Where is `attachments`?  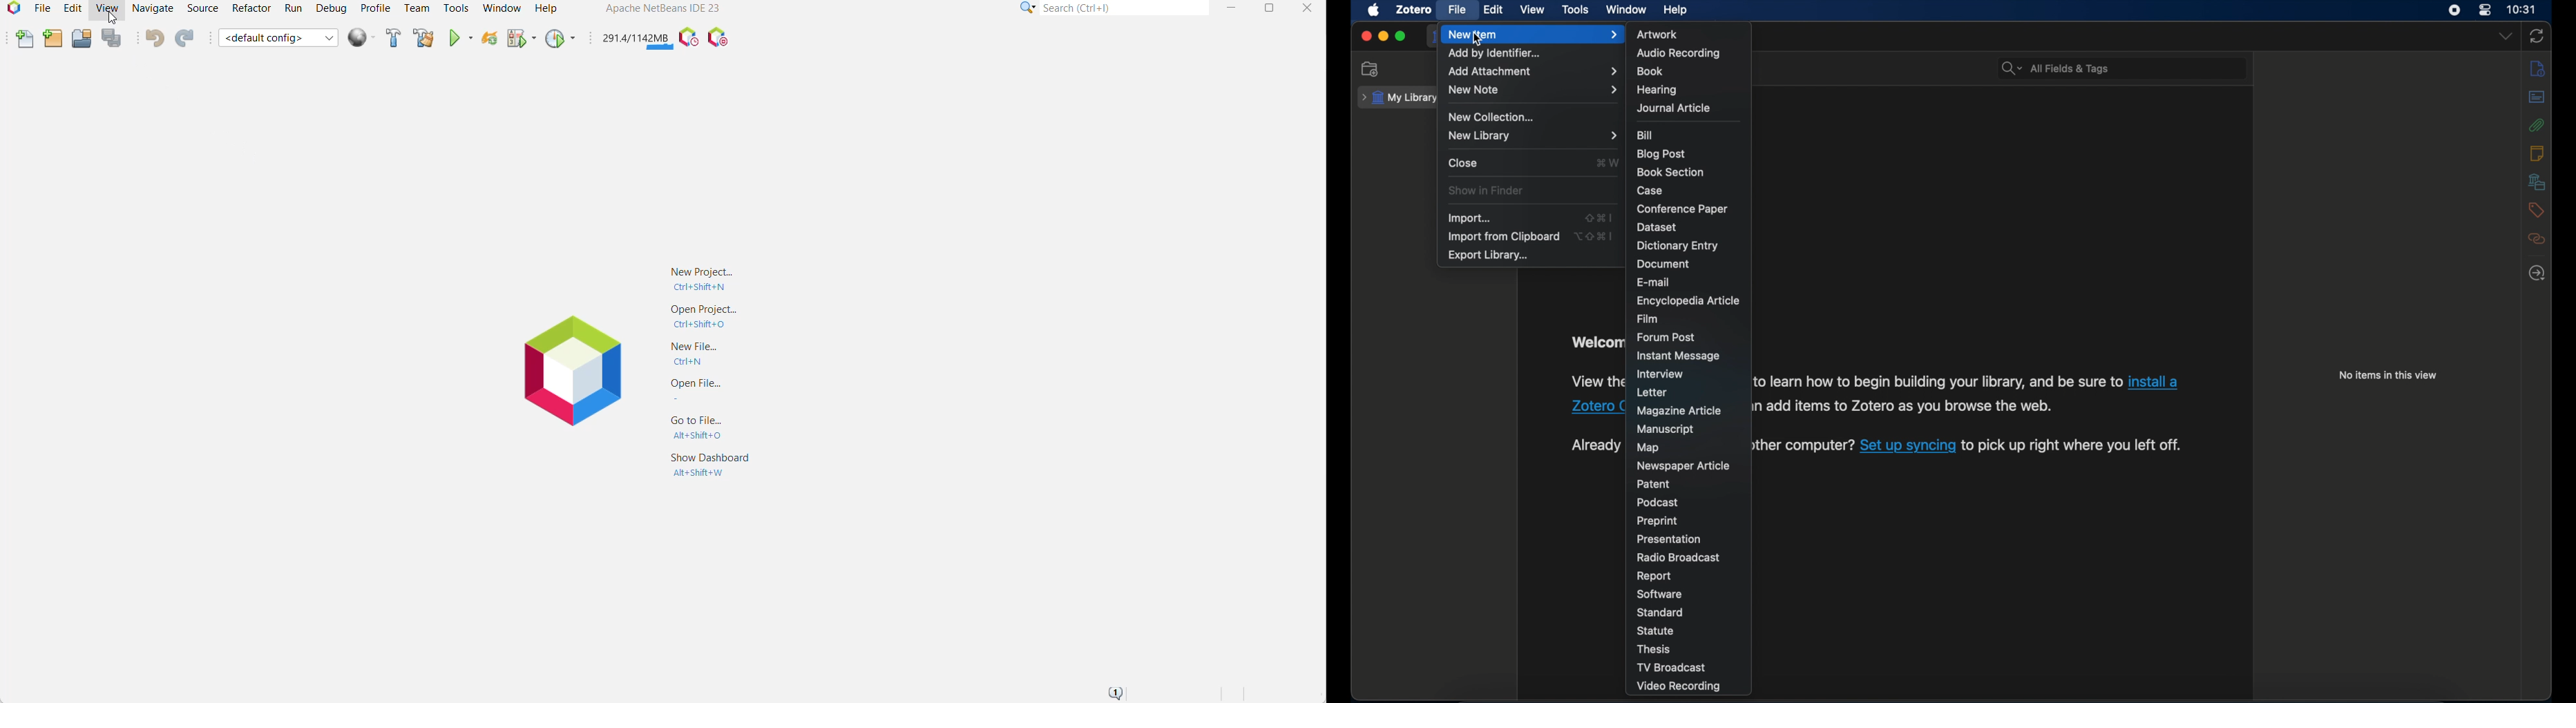 attachments is located at coordinates (2538, 125).